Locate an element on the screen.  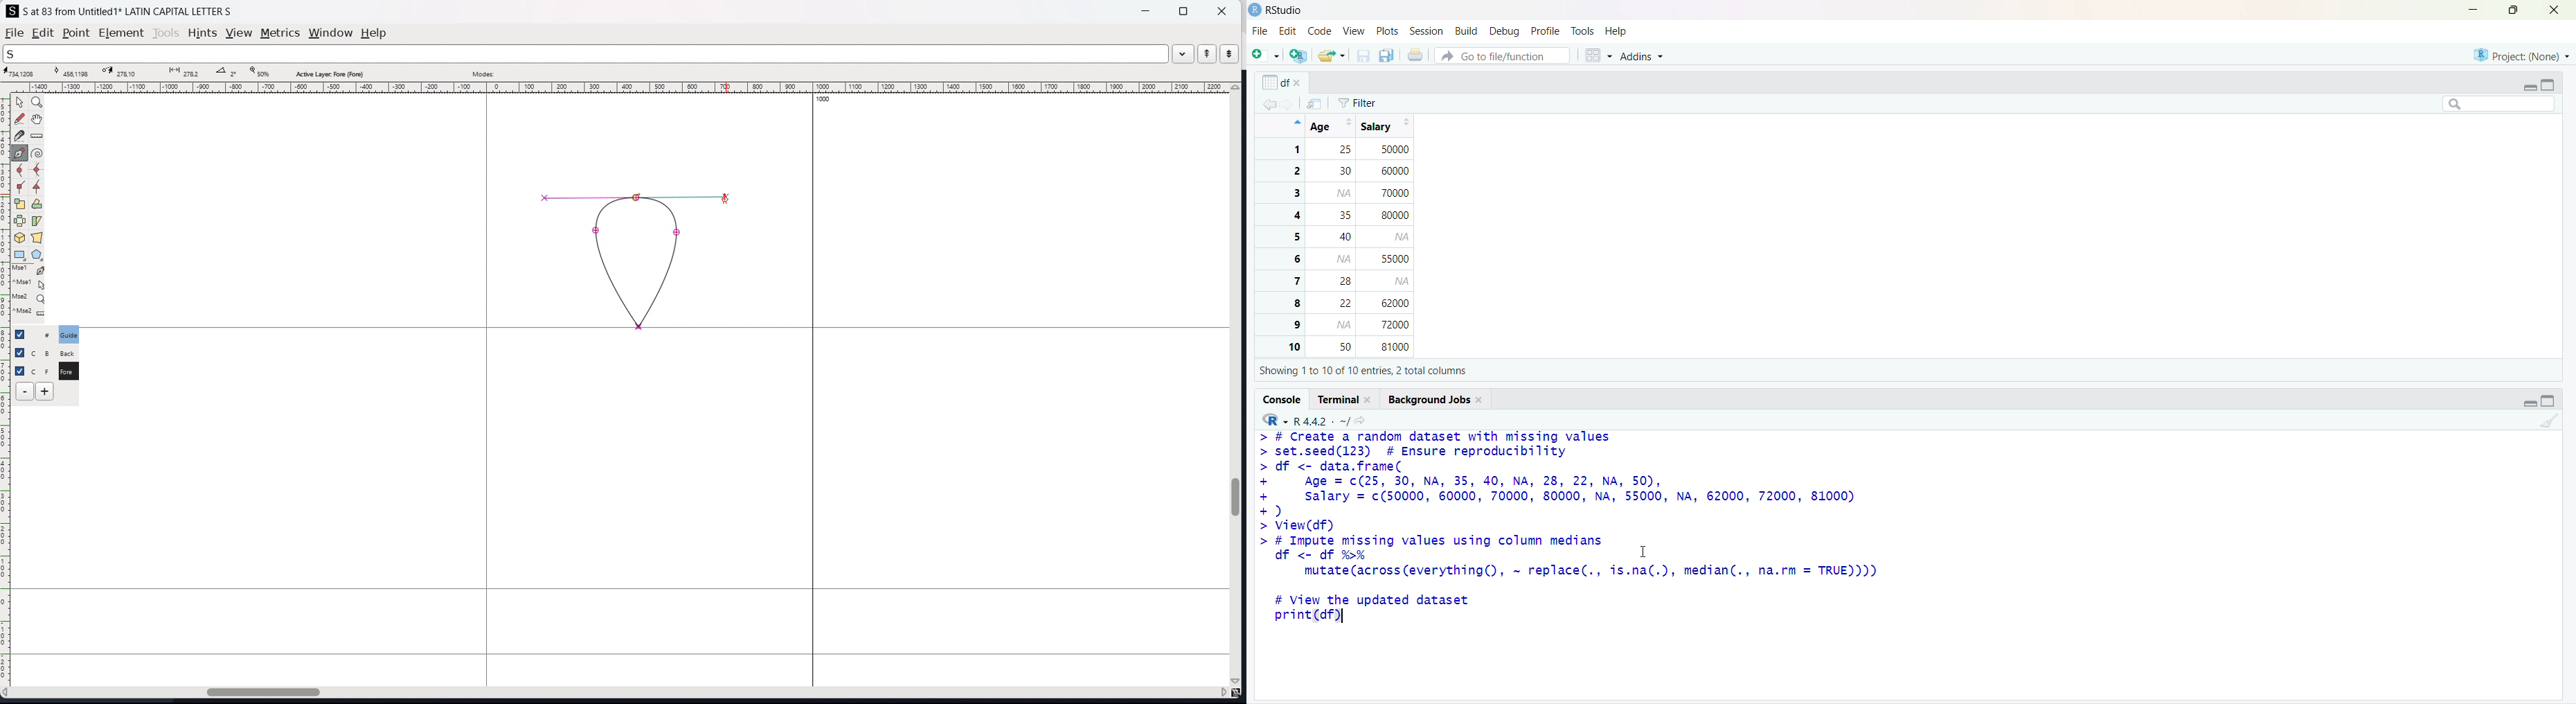
profile is located at coordinates (1544, 30).